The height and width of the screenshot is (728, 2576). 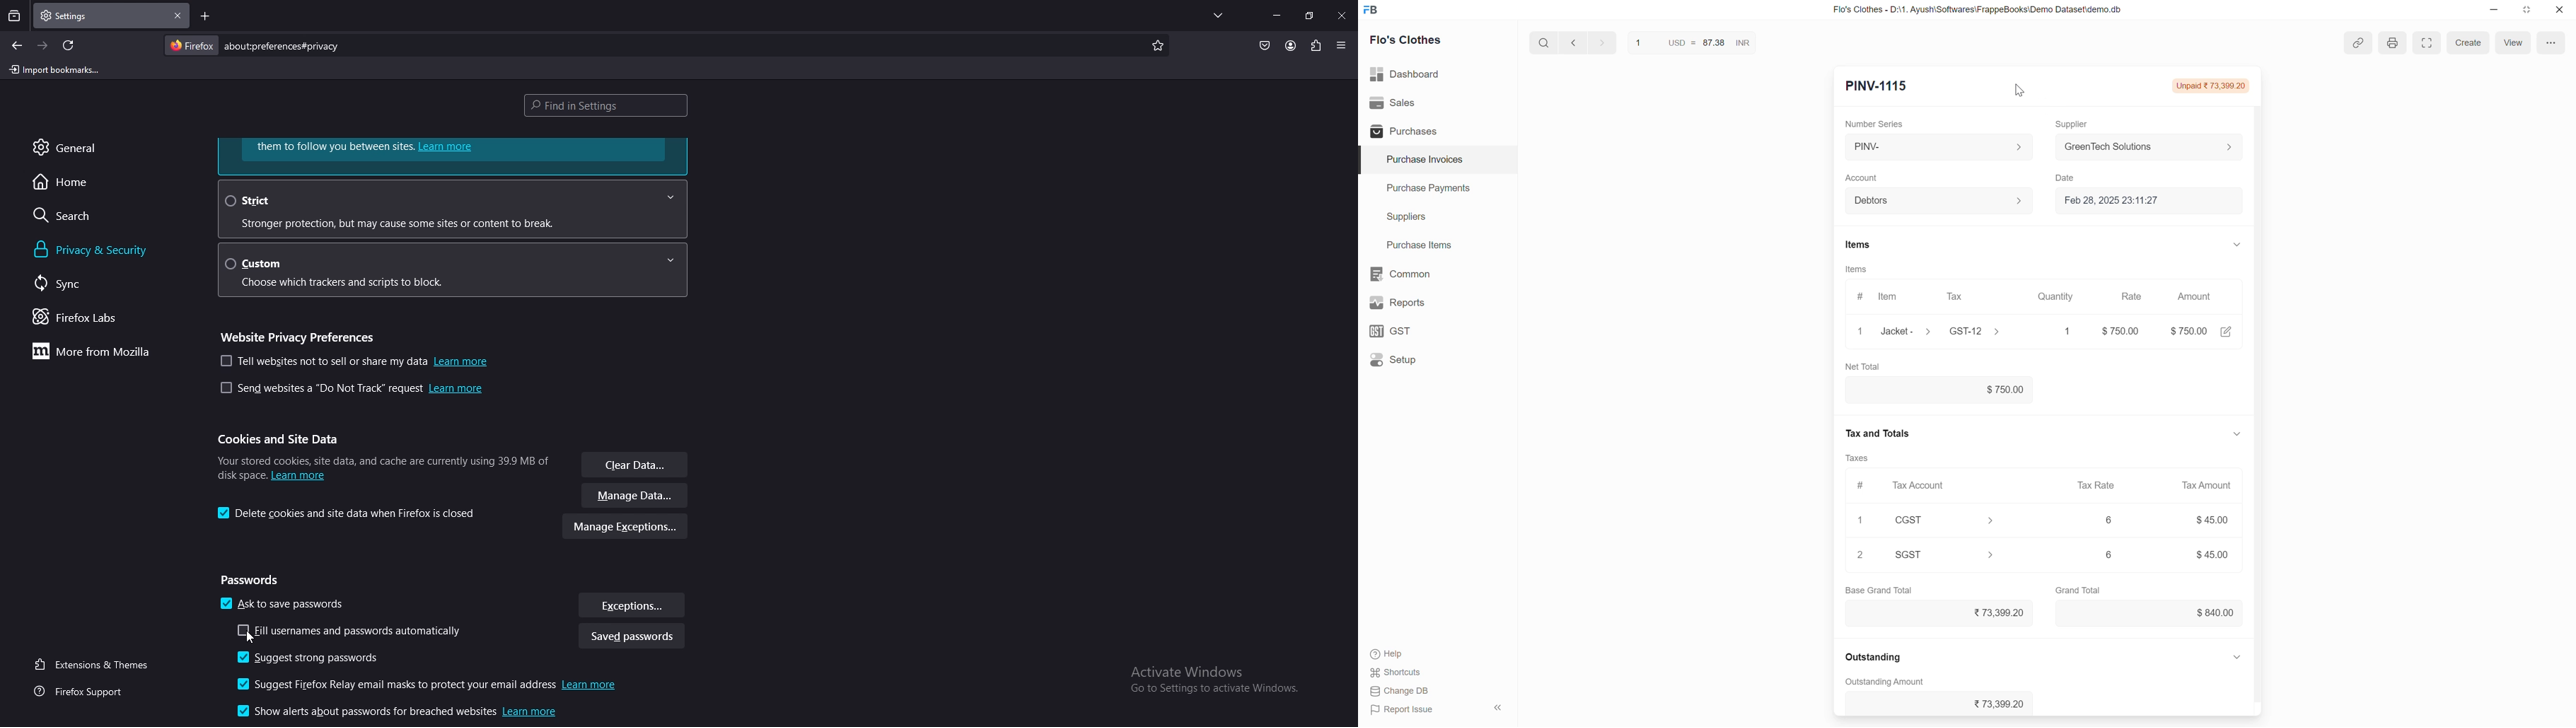 I want to click on Feb 28, 2025 23:11:27, so click(x=2154, y=200).